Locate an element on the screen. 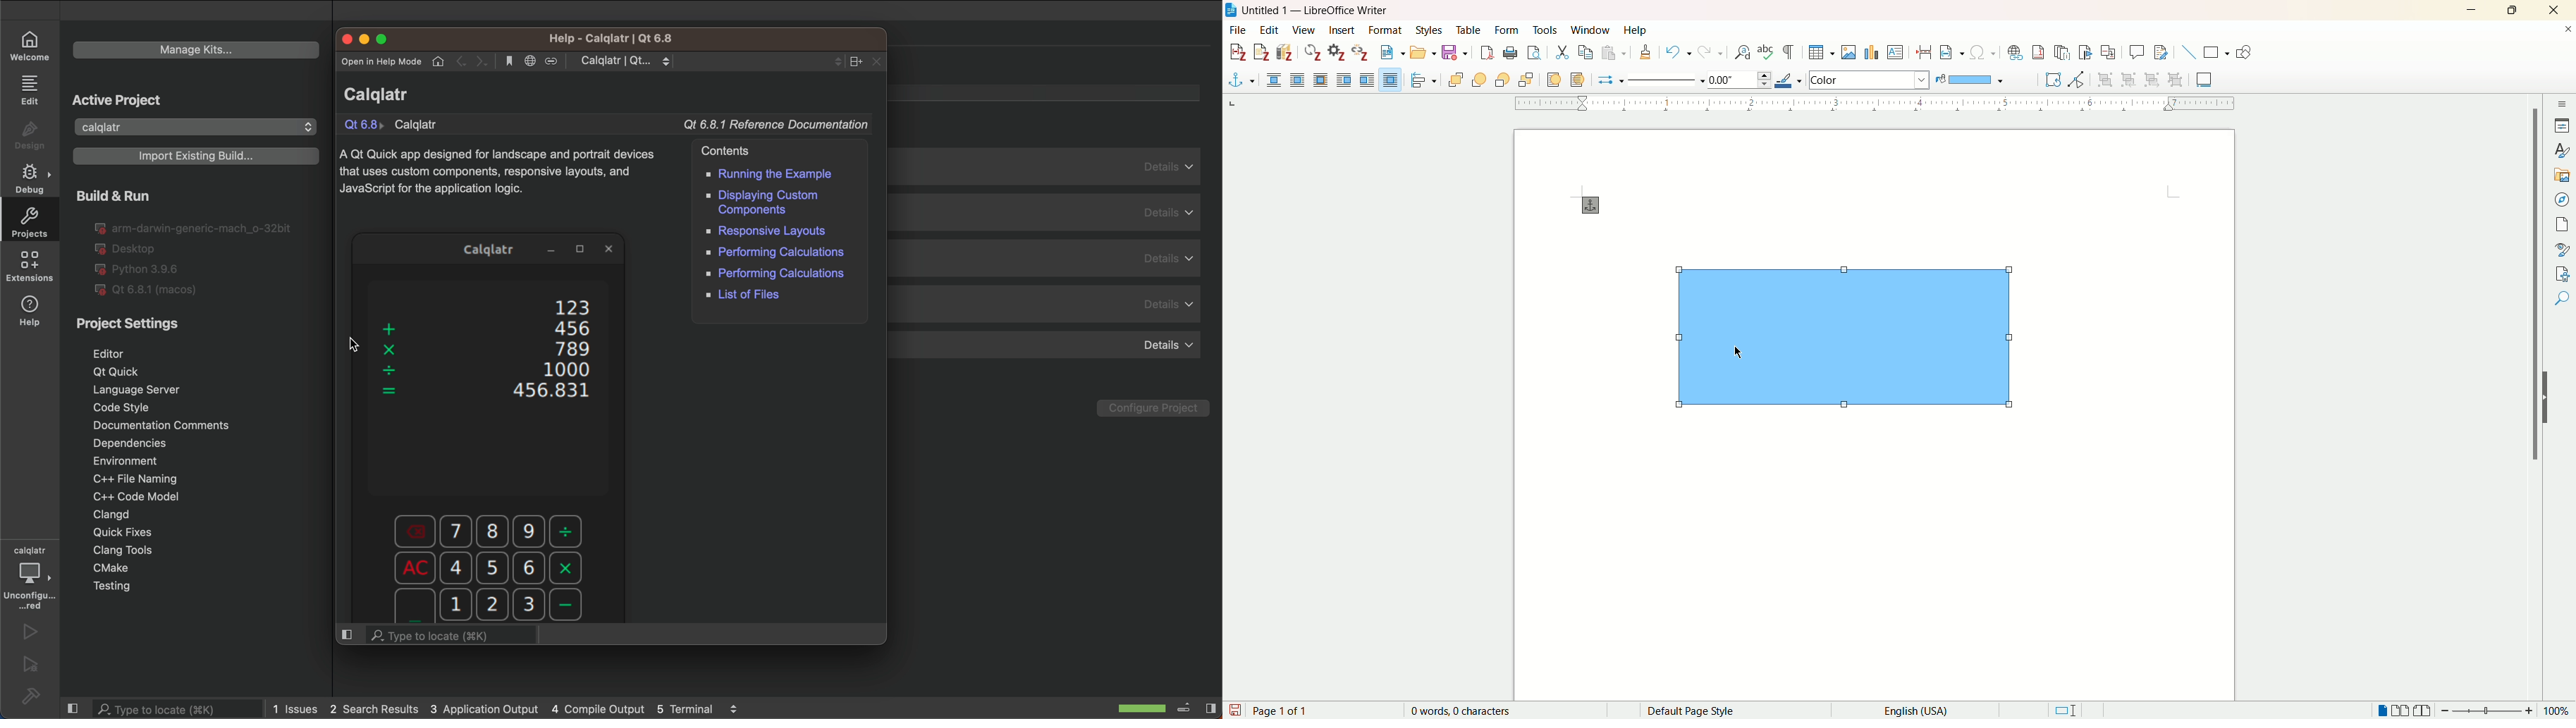 The width and height of the screenshot is (2576, 728). style is located at coordinates (2560, 149).